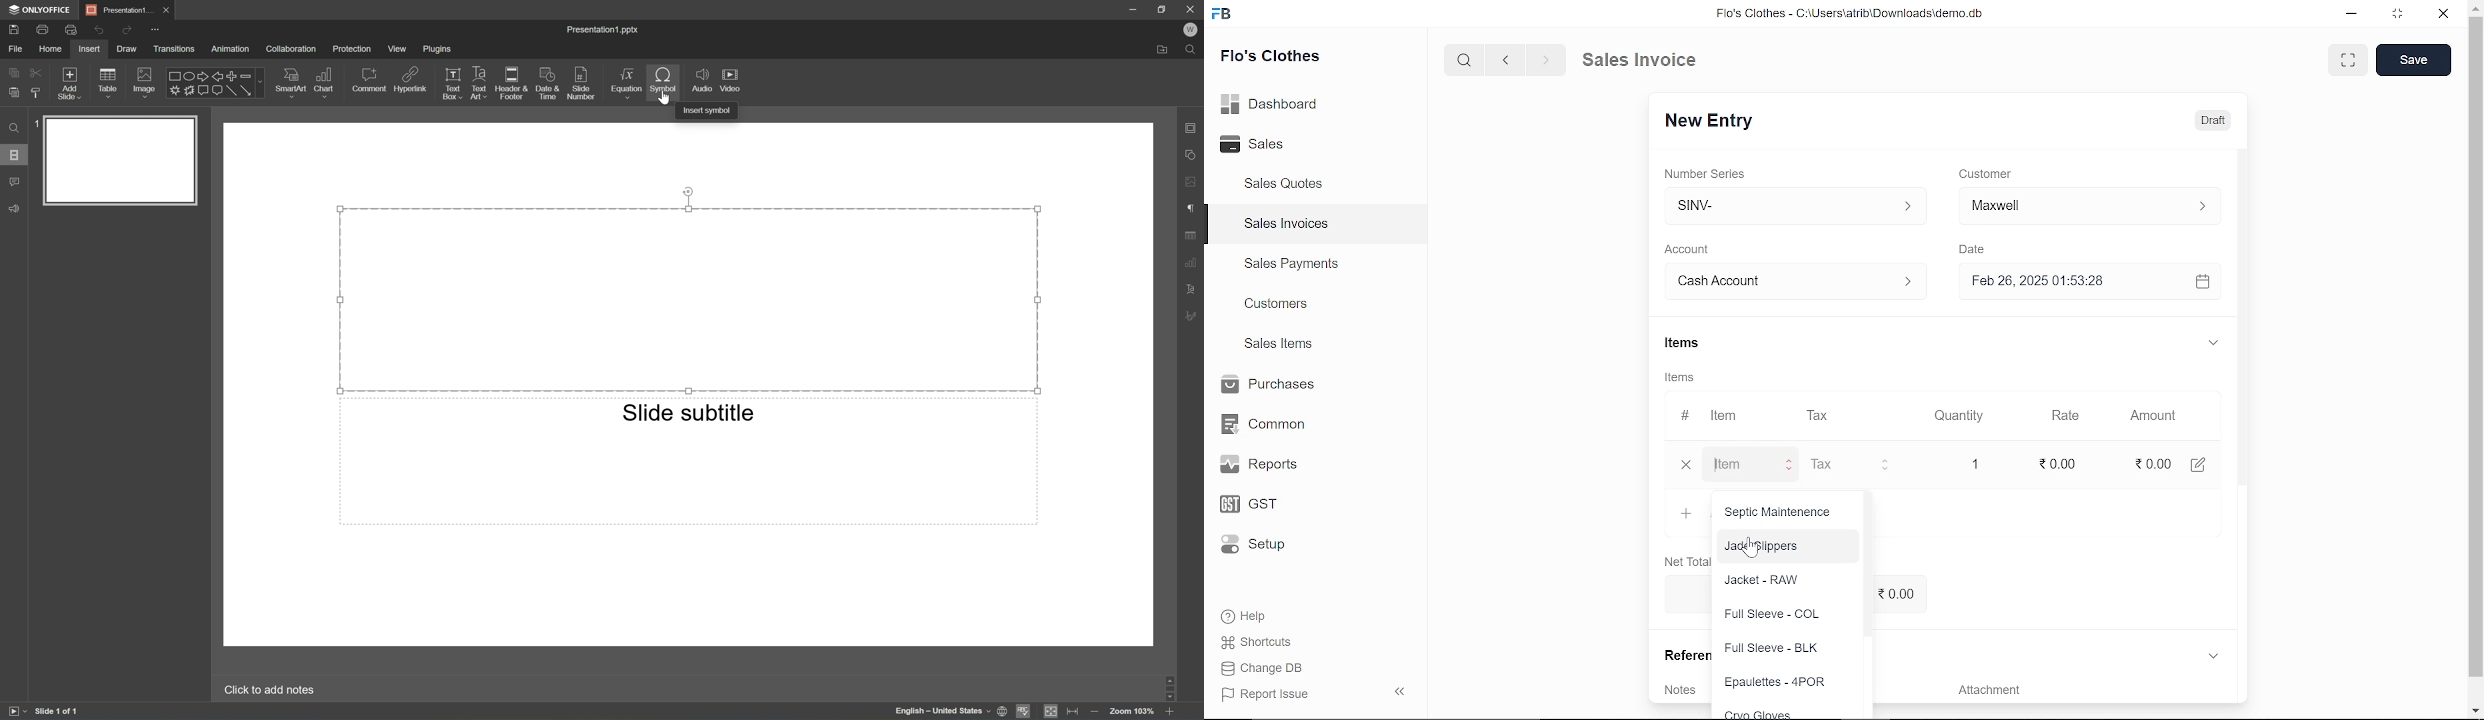 This screenshot has width=2492, height=728. I want to click on Header & Footer, so click(513, 83).